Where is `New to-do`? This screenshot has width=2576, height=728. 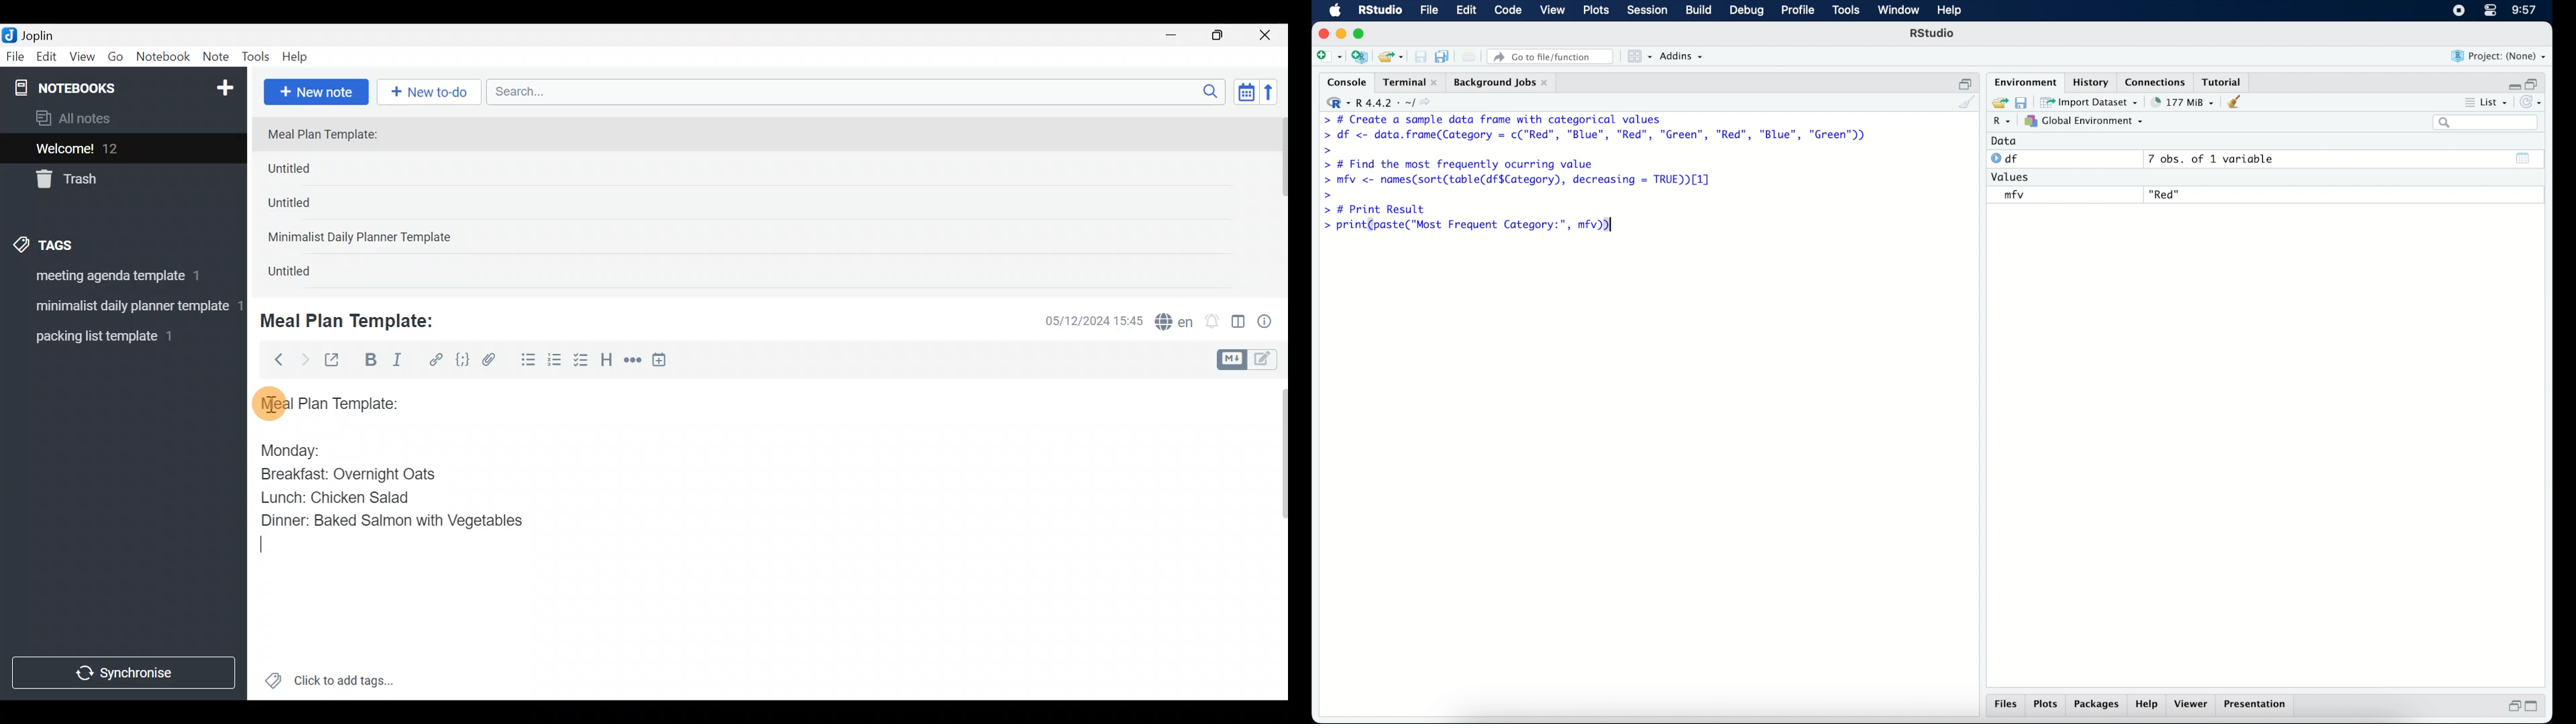 New to-do is located at coordinates (432, 93).